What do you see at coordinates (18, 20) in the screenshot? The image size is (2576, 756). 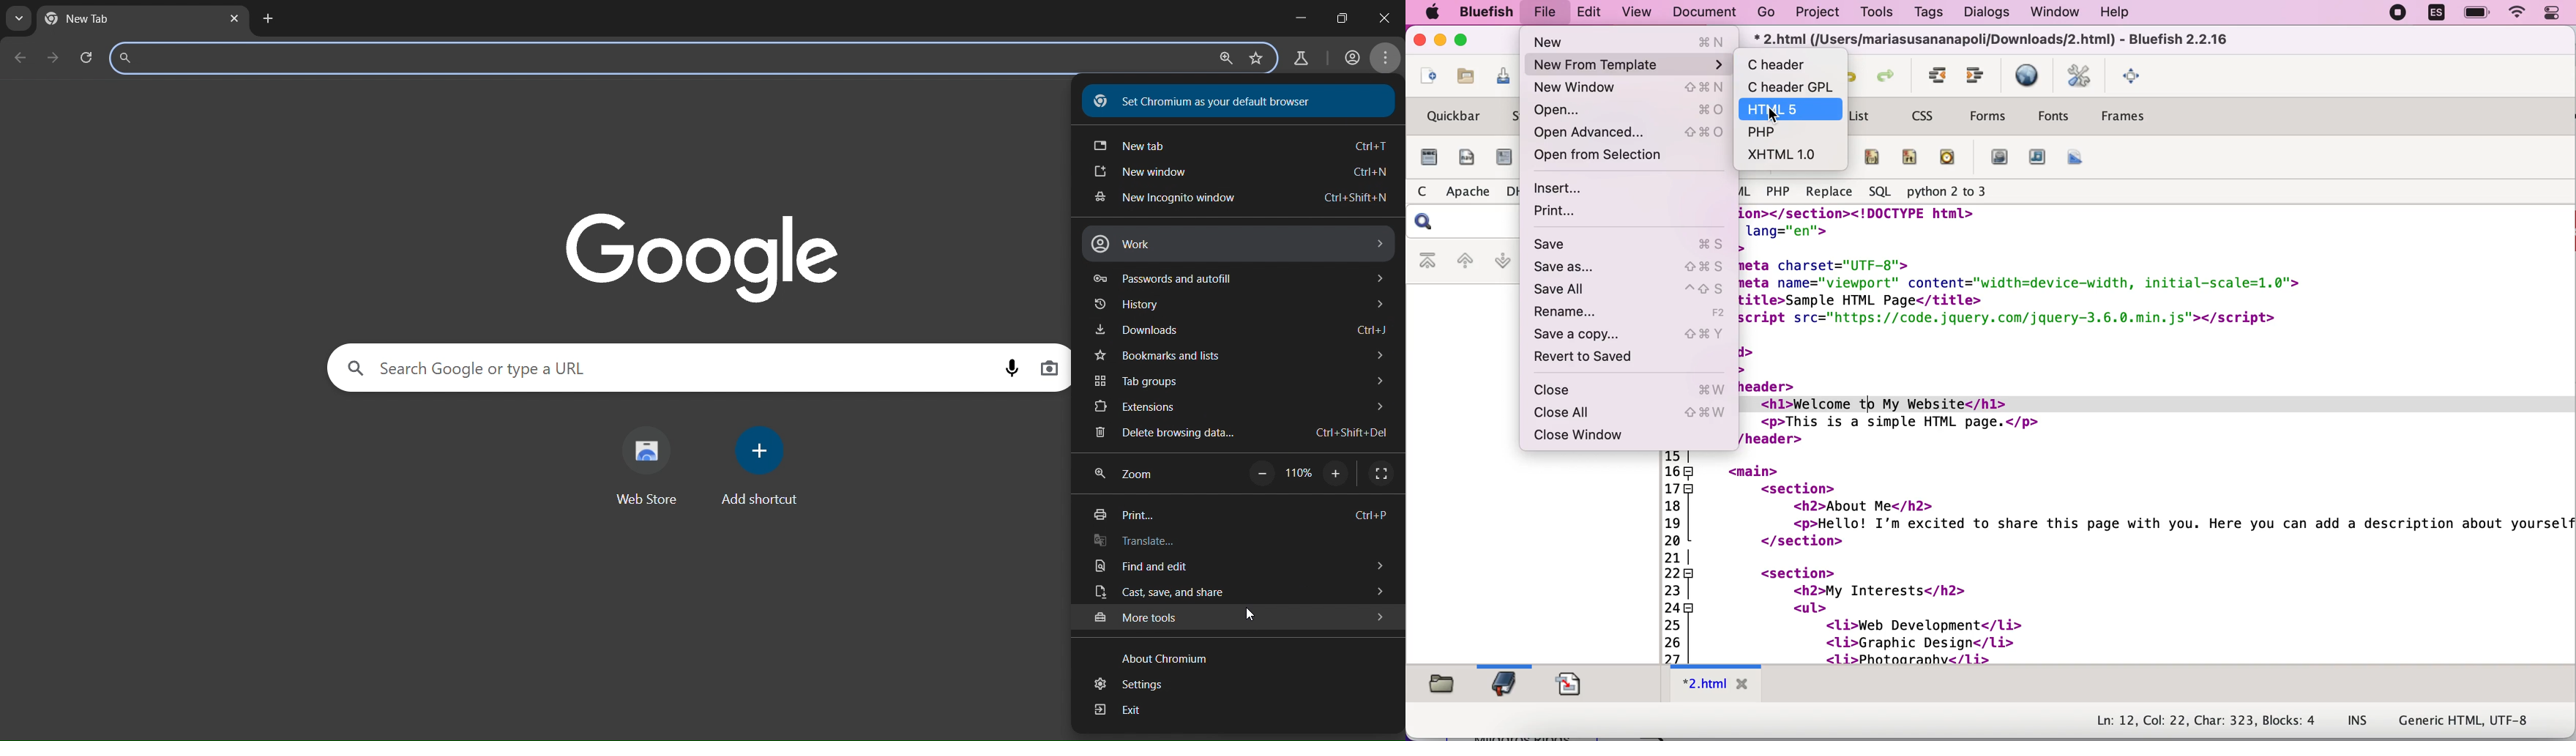 I see `search tabs` at bounding box center [18, 20].